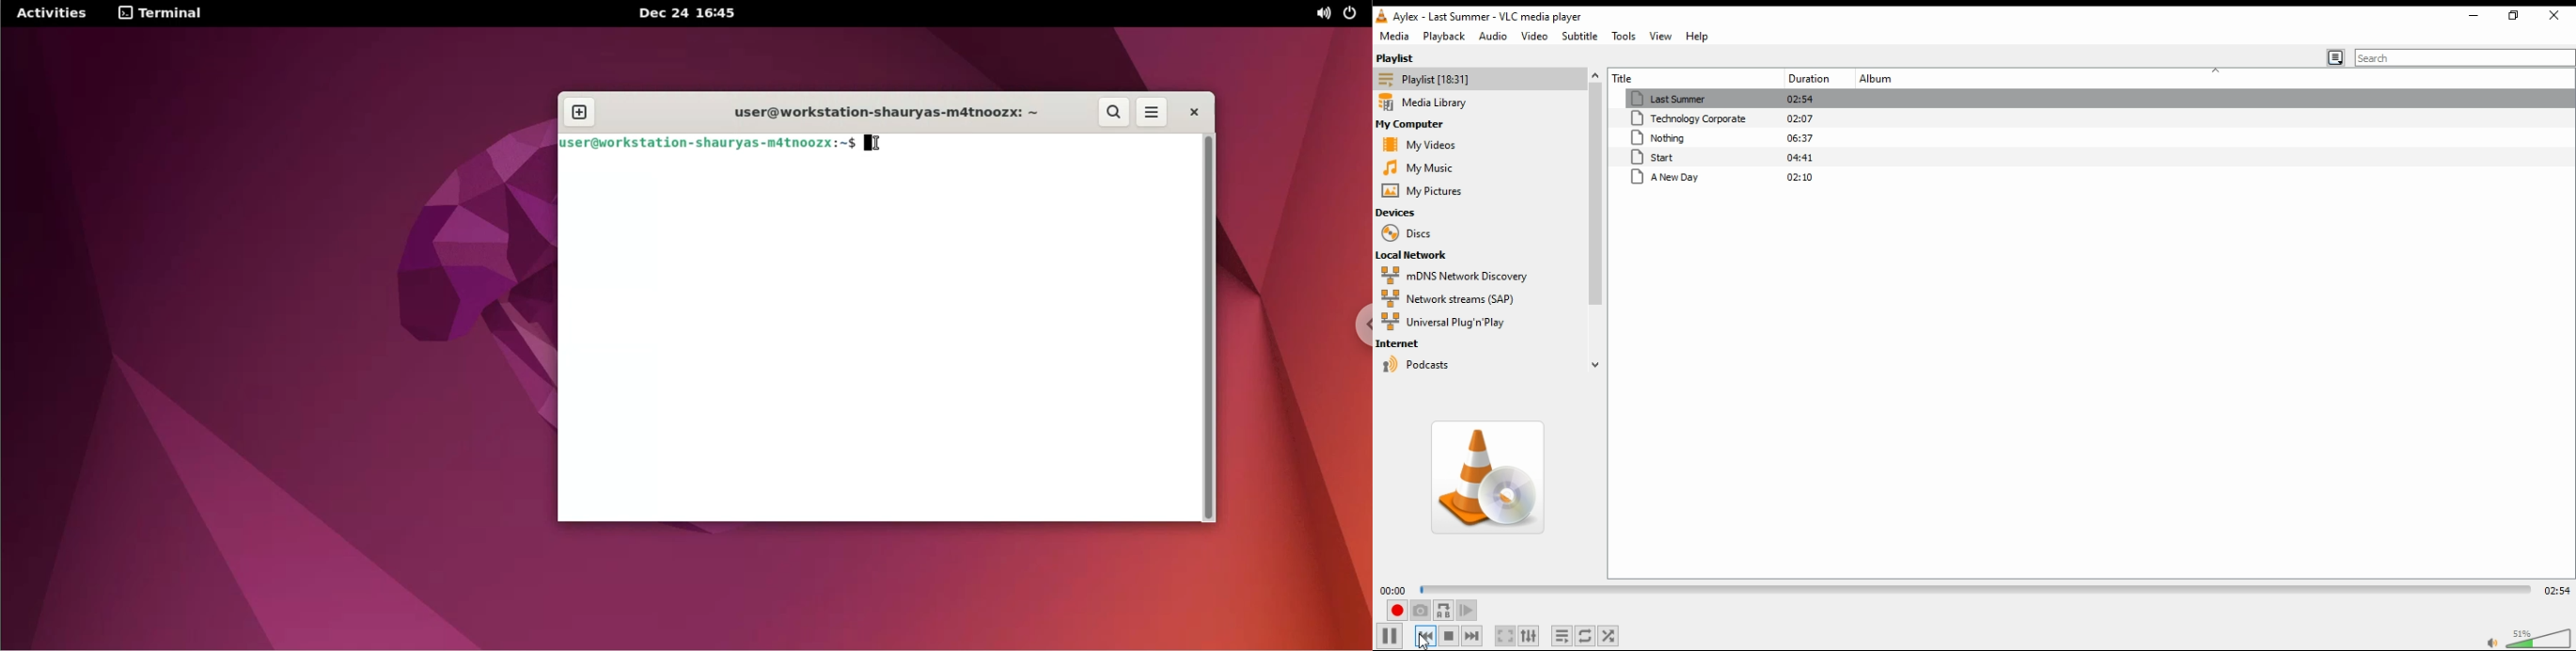  What do you see at coordinates (1660, 35) in the screenshot?
I see `view` at bounding box center [1660, 35].